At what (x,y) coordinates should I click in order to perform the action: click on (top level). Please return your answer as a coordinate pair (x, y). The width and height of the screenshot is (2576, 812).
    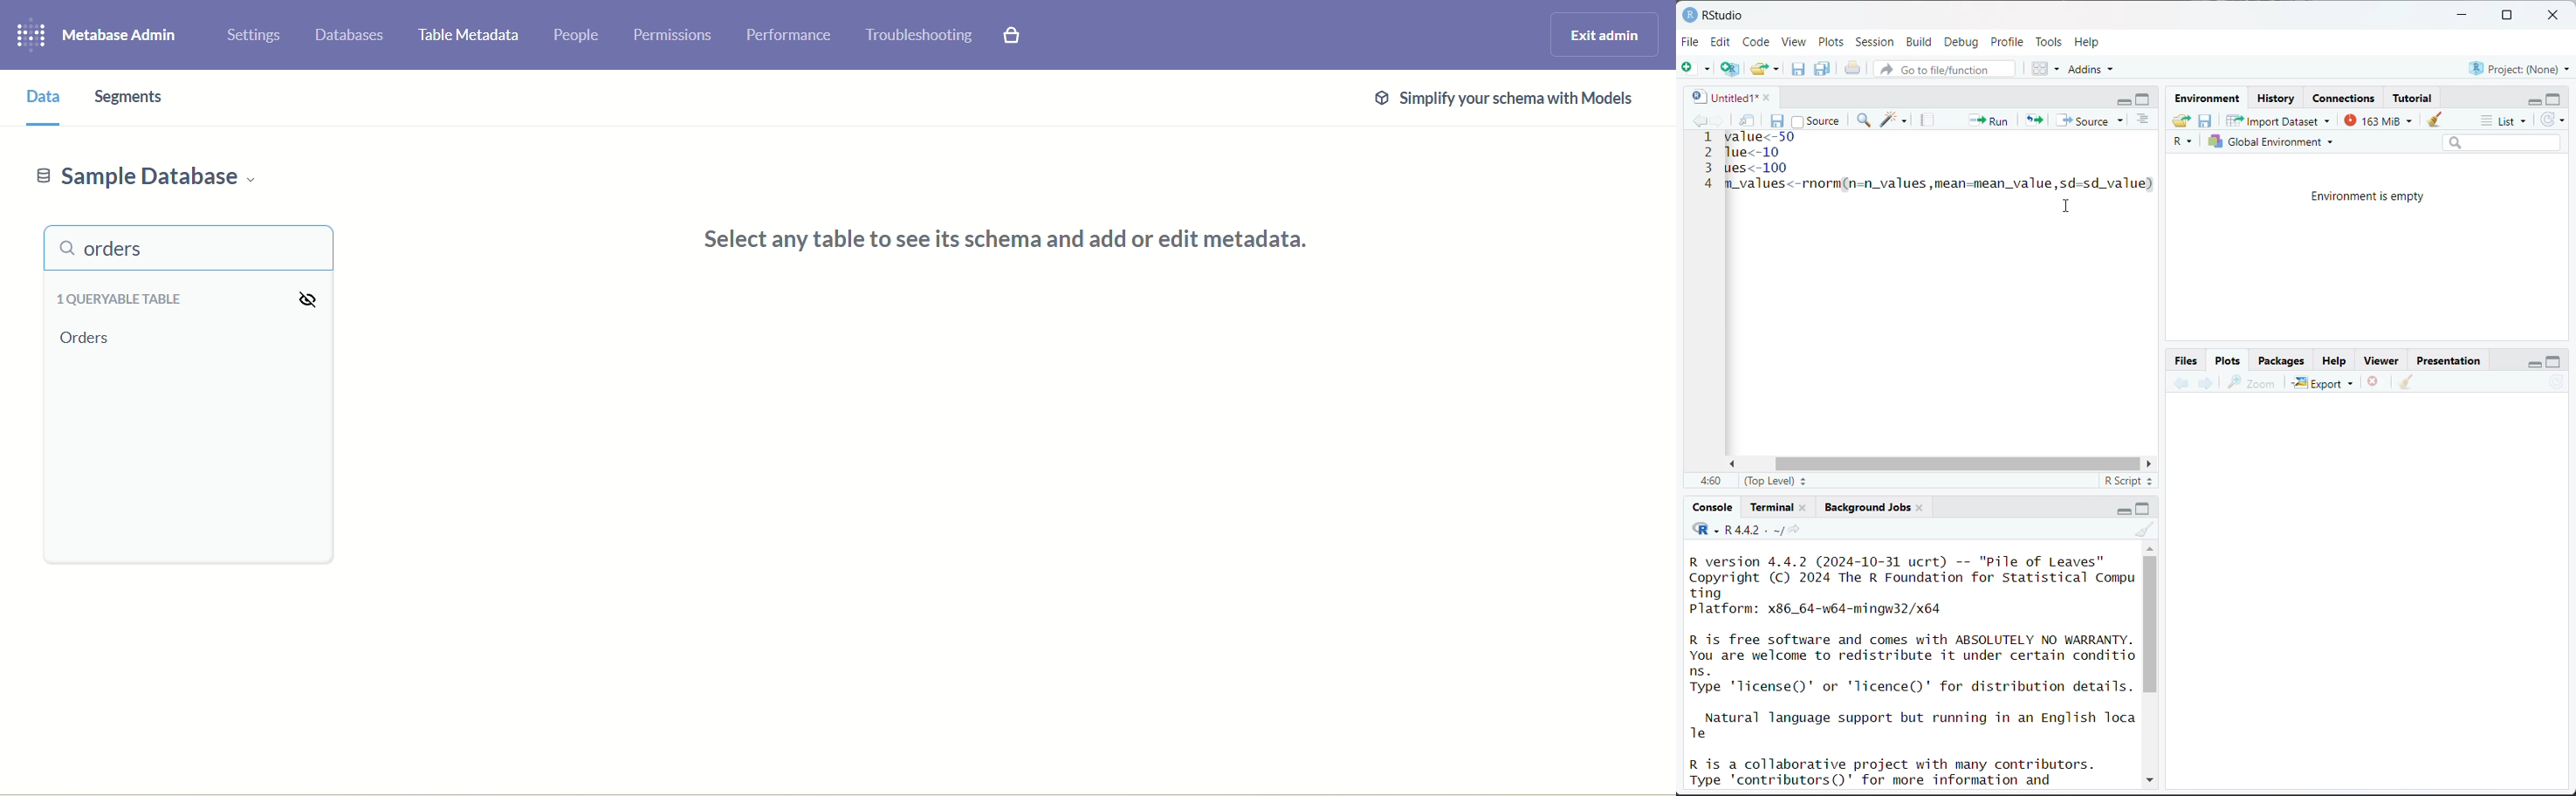
    Looking at the image, I should click on (1777, 481).